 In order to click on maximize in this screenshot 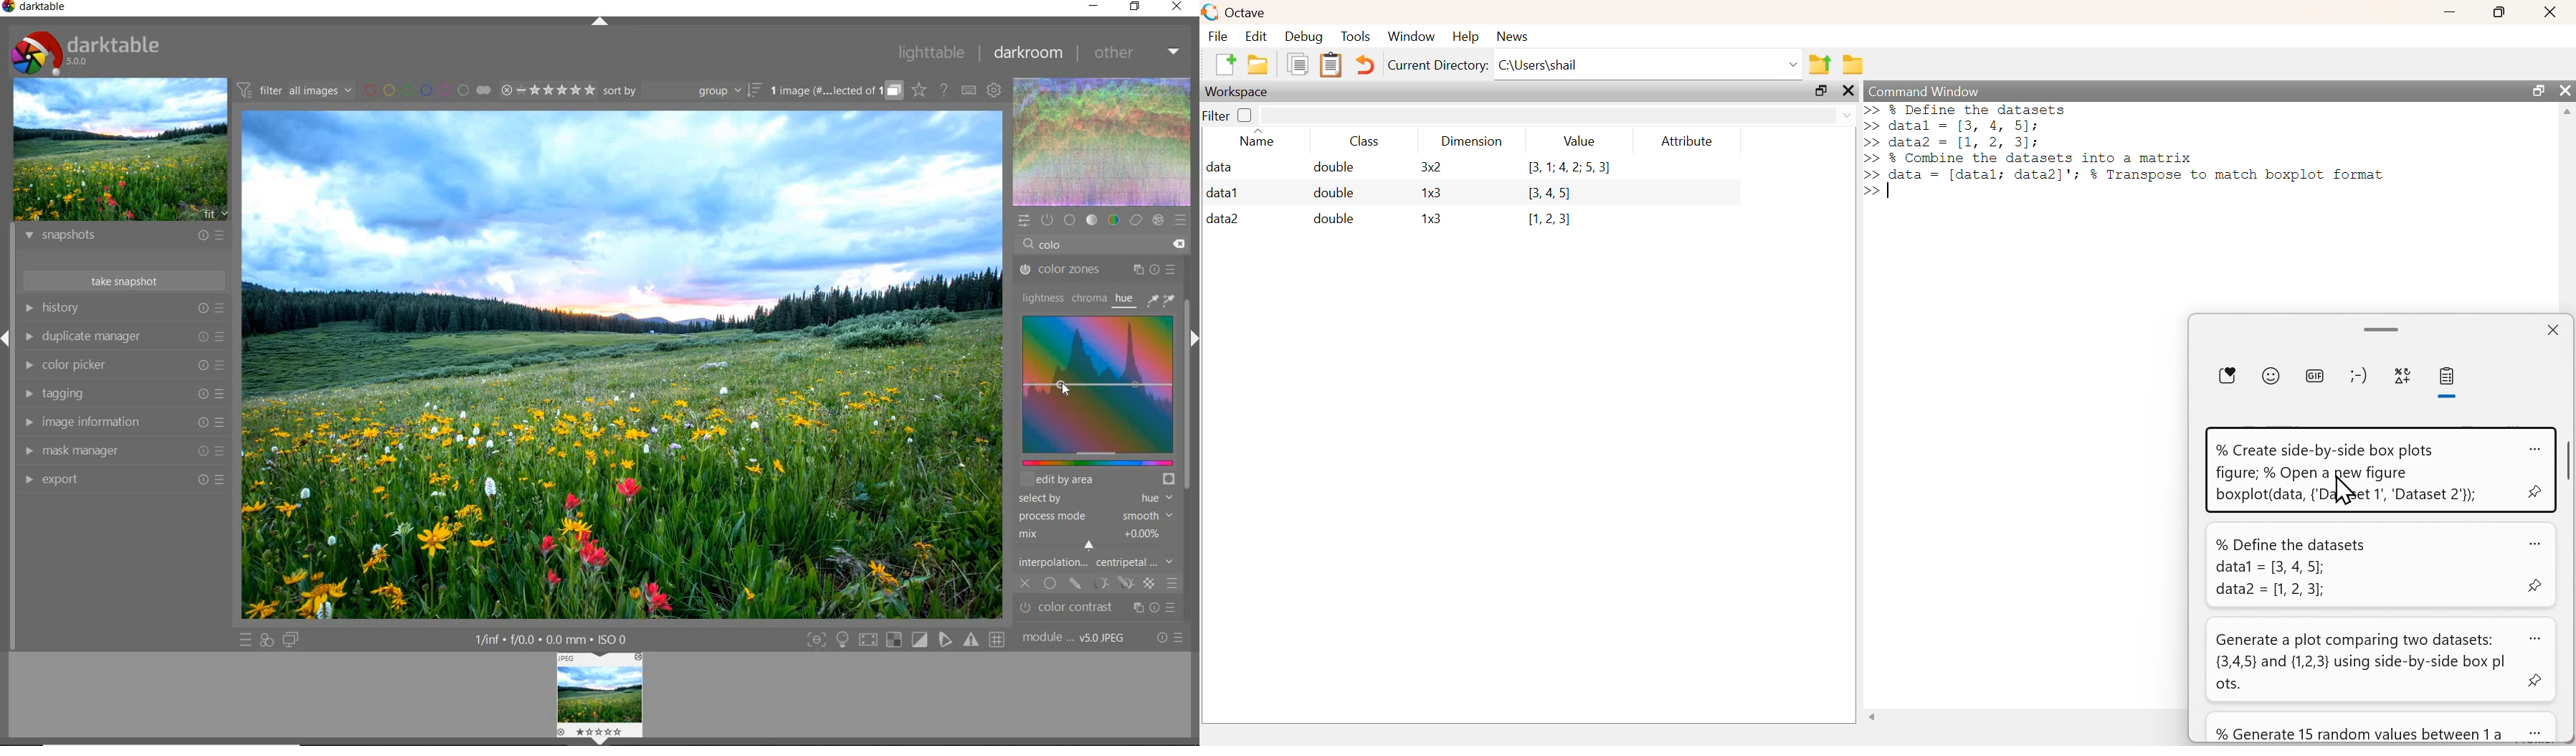, I will do `click(1822, 93)`.